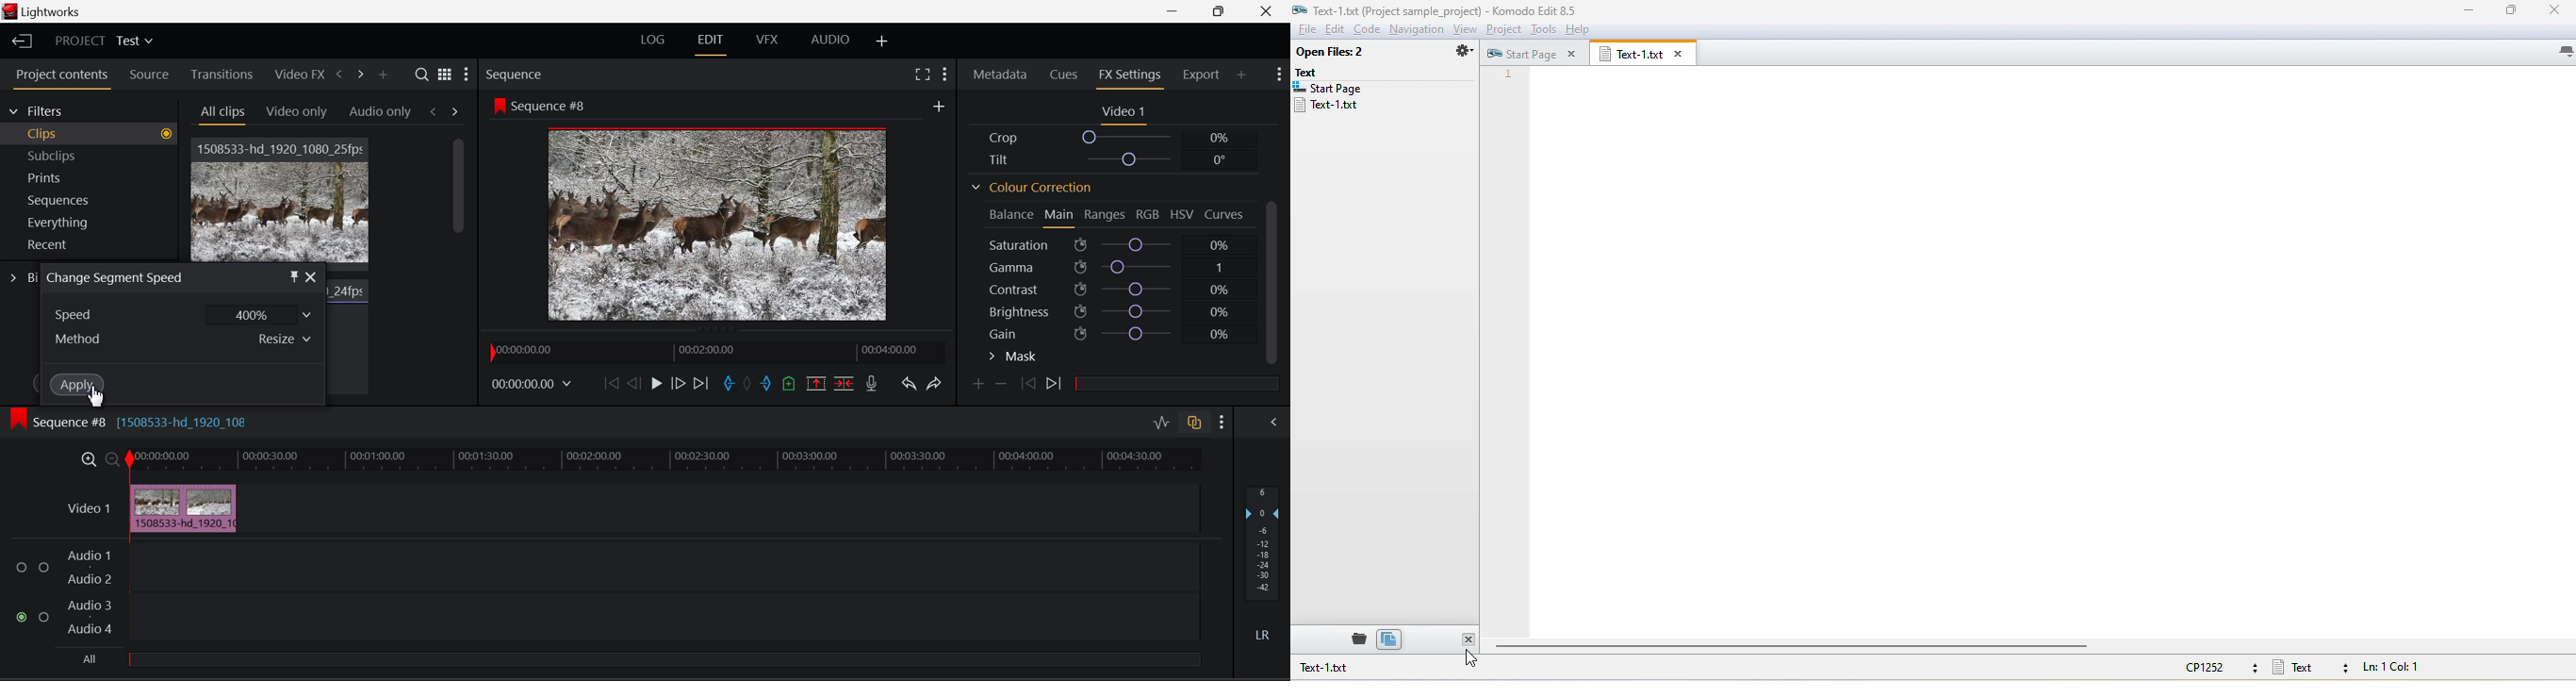  Describe the element at coordinates (1026, 385) in the screenshot. I see `Previous keyframe` at that location.